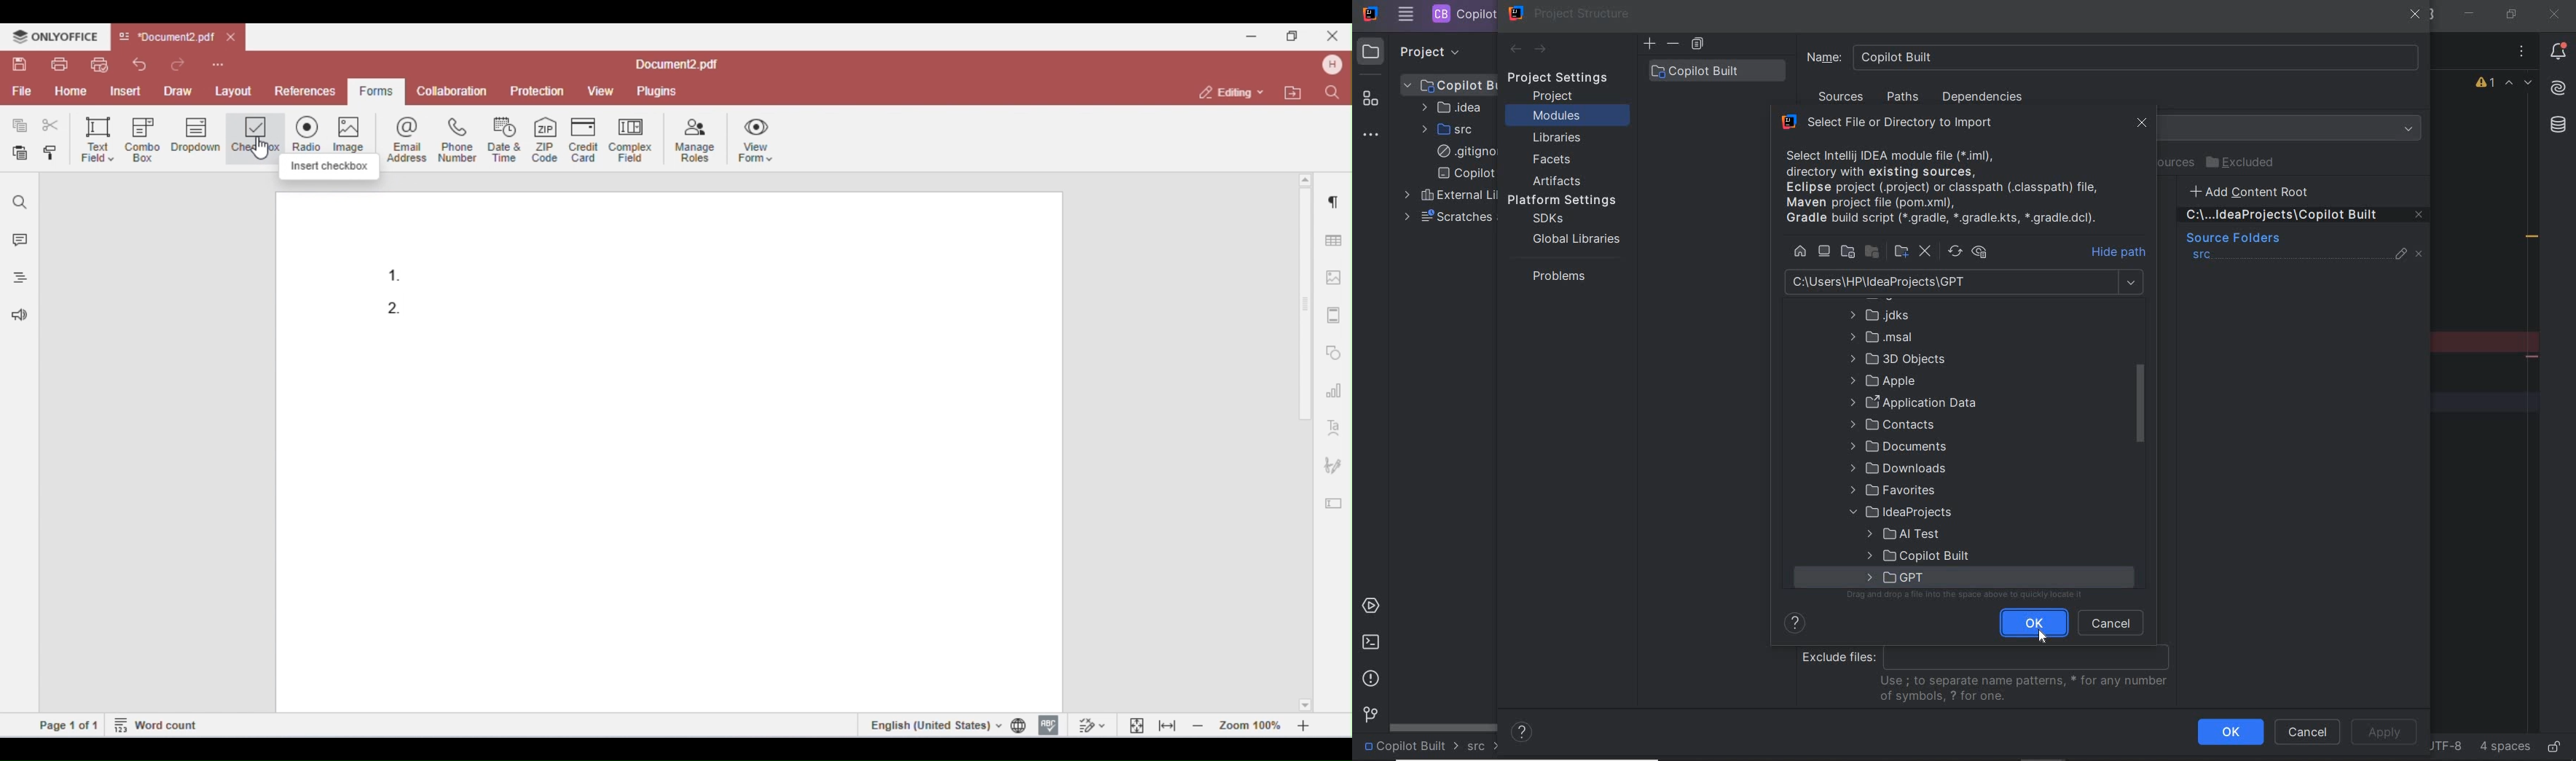 Image resolution: width=2576 pixels, height=784 pixels. Describe the element at coordinates (1368, 716) in the screenshot. I see `version control` at that location.